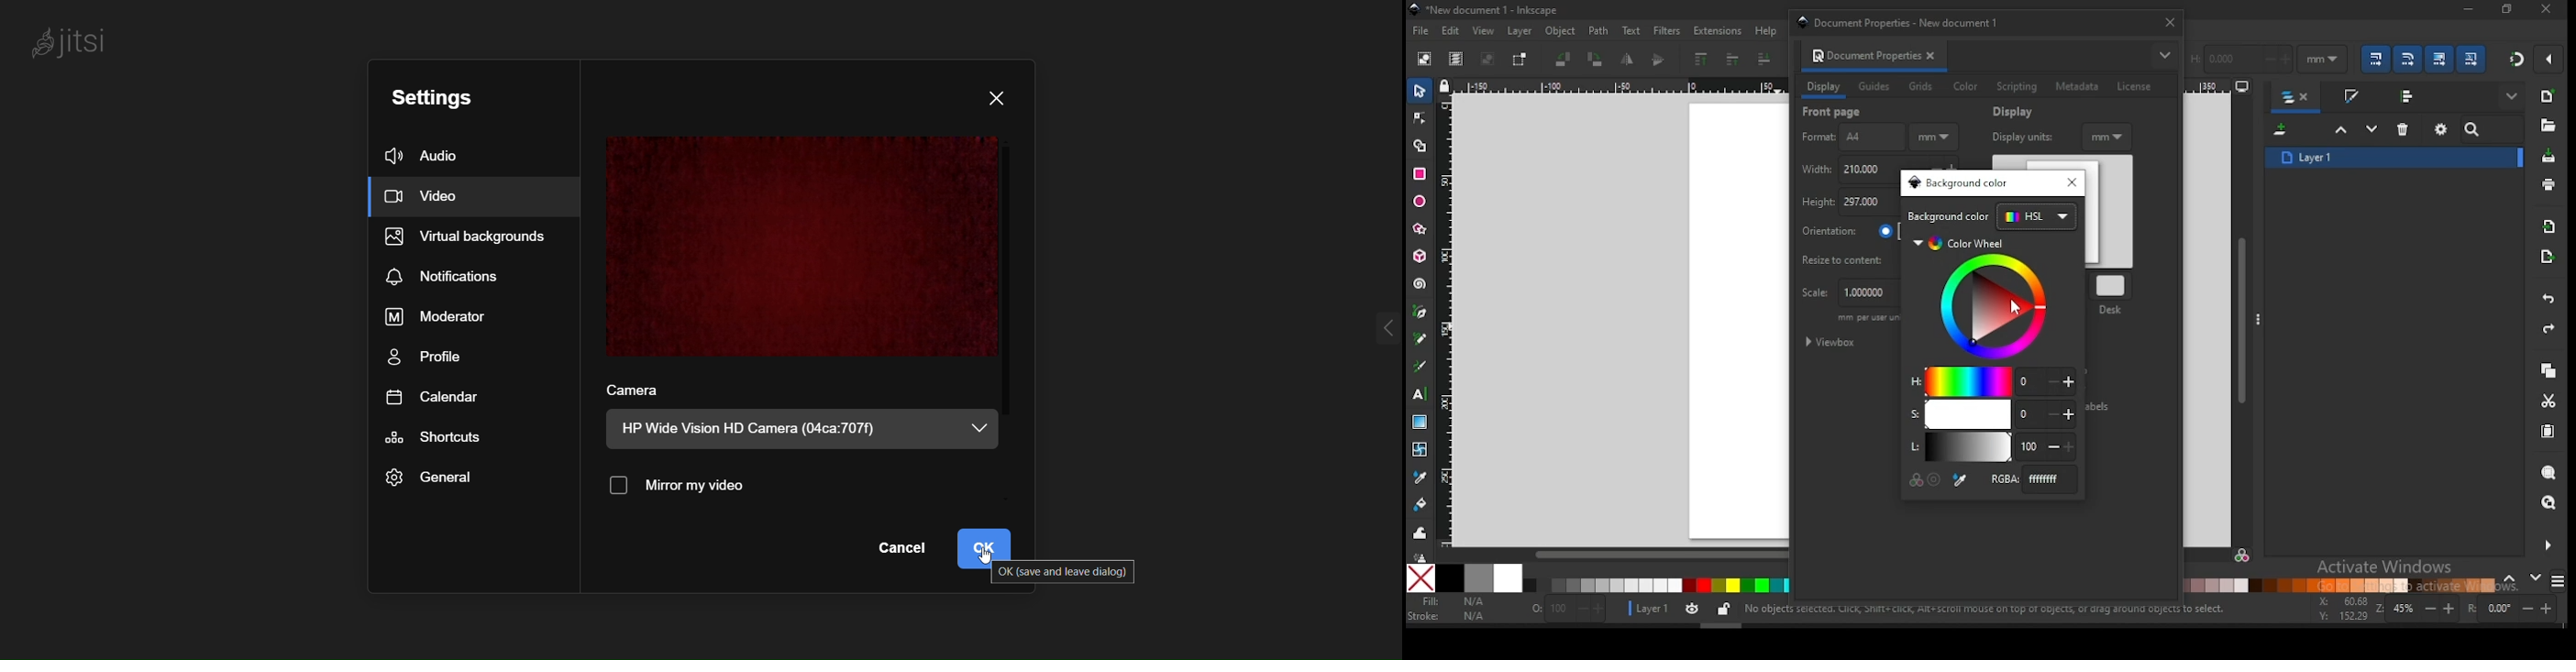 The height and width of the screenshot is (672, 2576). Describe the element at coordinates (2341, 130) in the screenshot. I see `raiseselection one step` at that location.